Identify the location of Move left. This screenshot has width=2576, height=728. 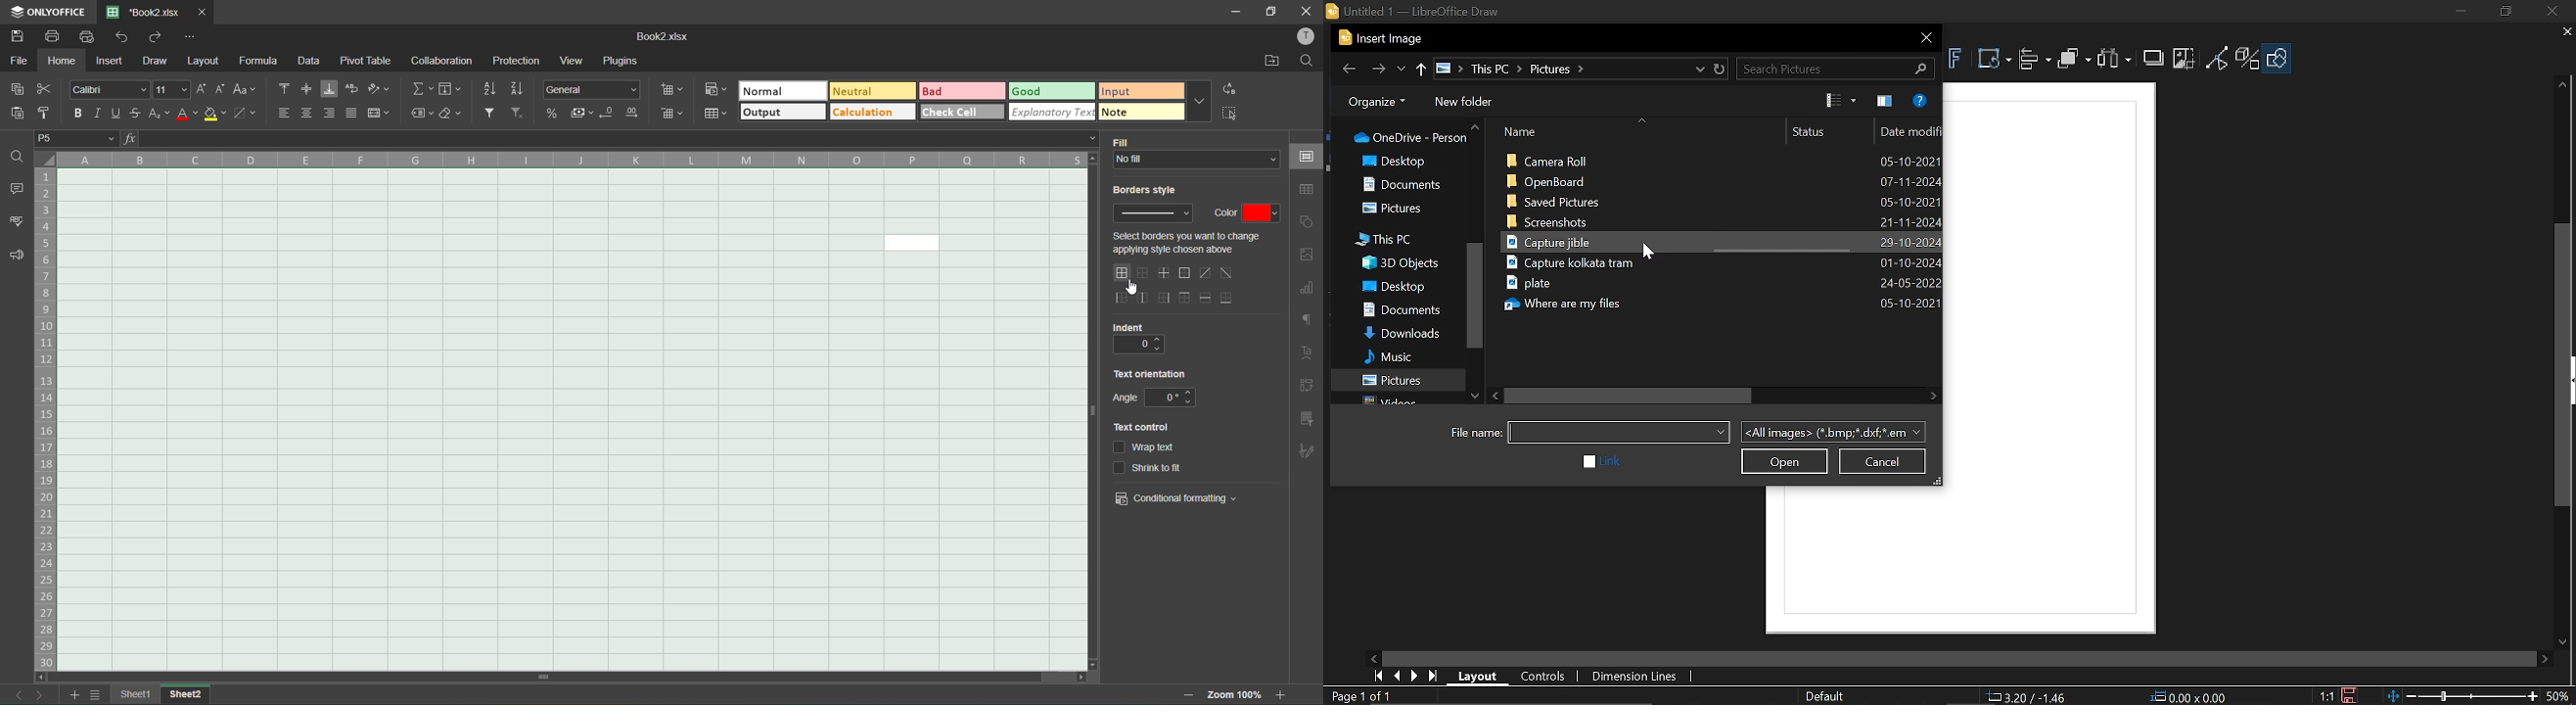
(1495, 395).